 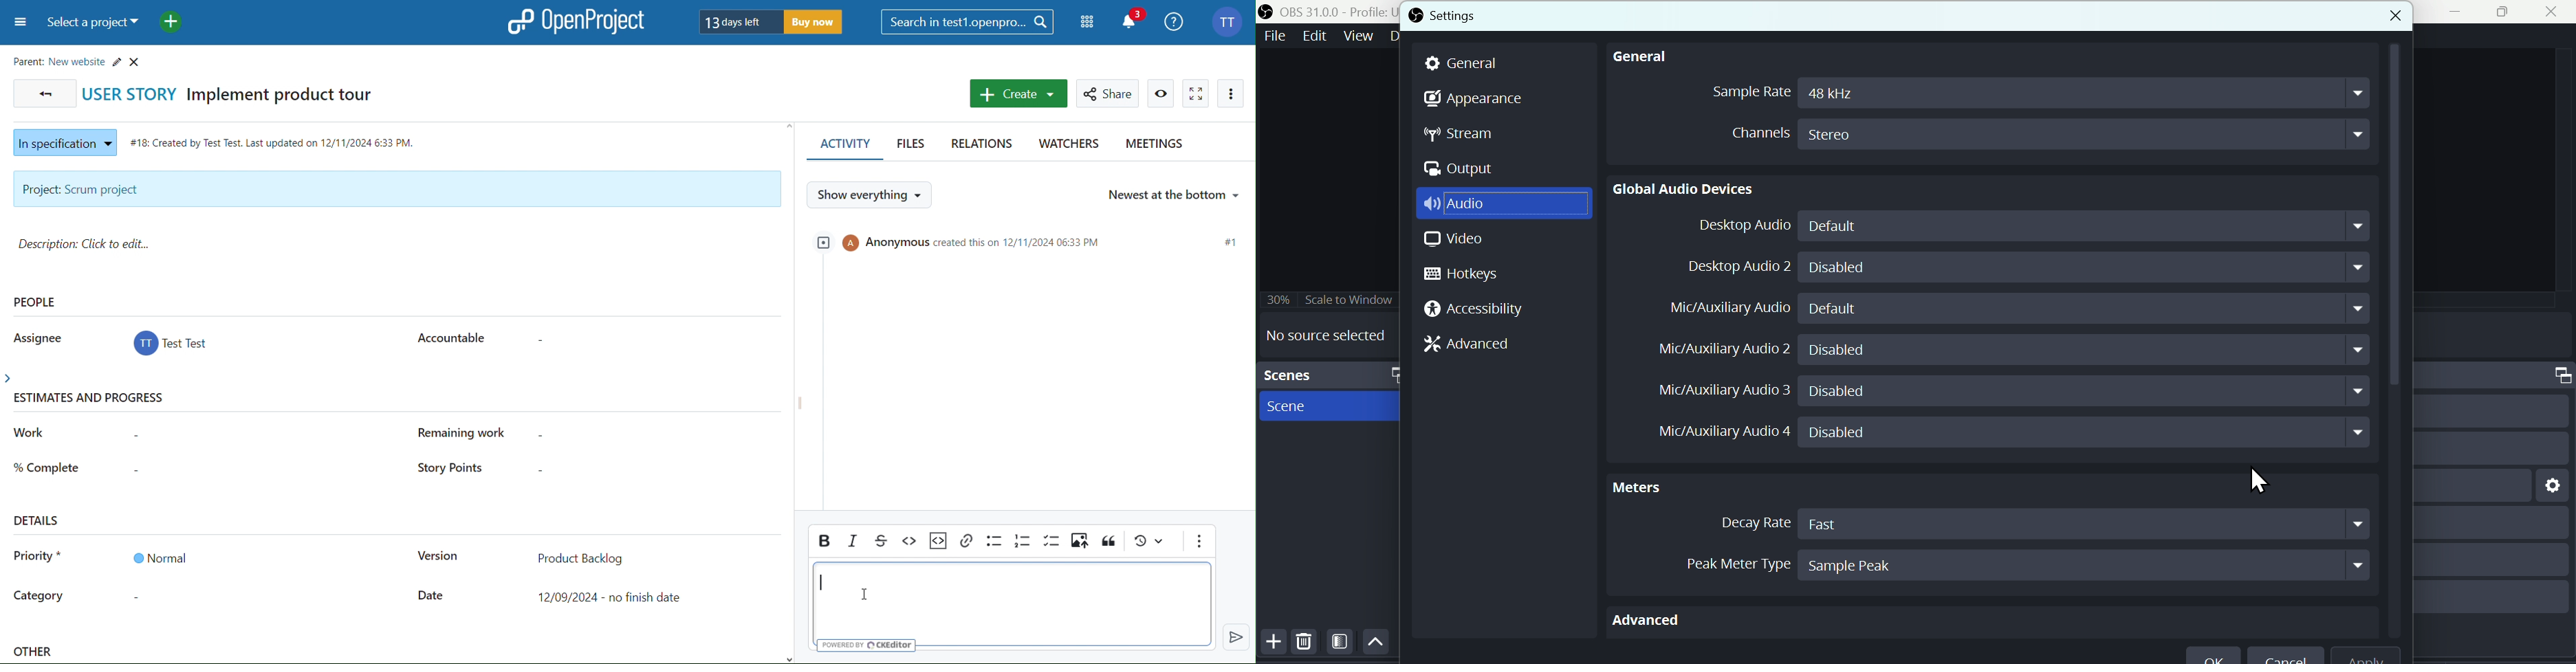 What do you see at coordinates (1267, 11) in the screenshot?
I see `OBS logo` at bounding box center [1267, 11].